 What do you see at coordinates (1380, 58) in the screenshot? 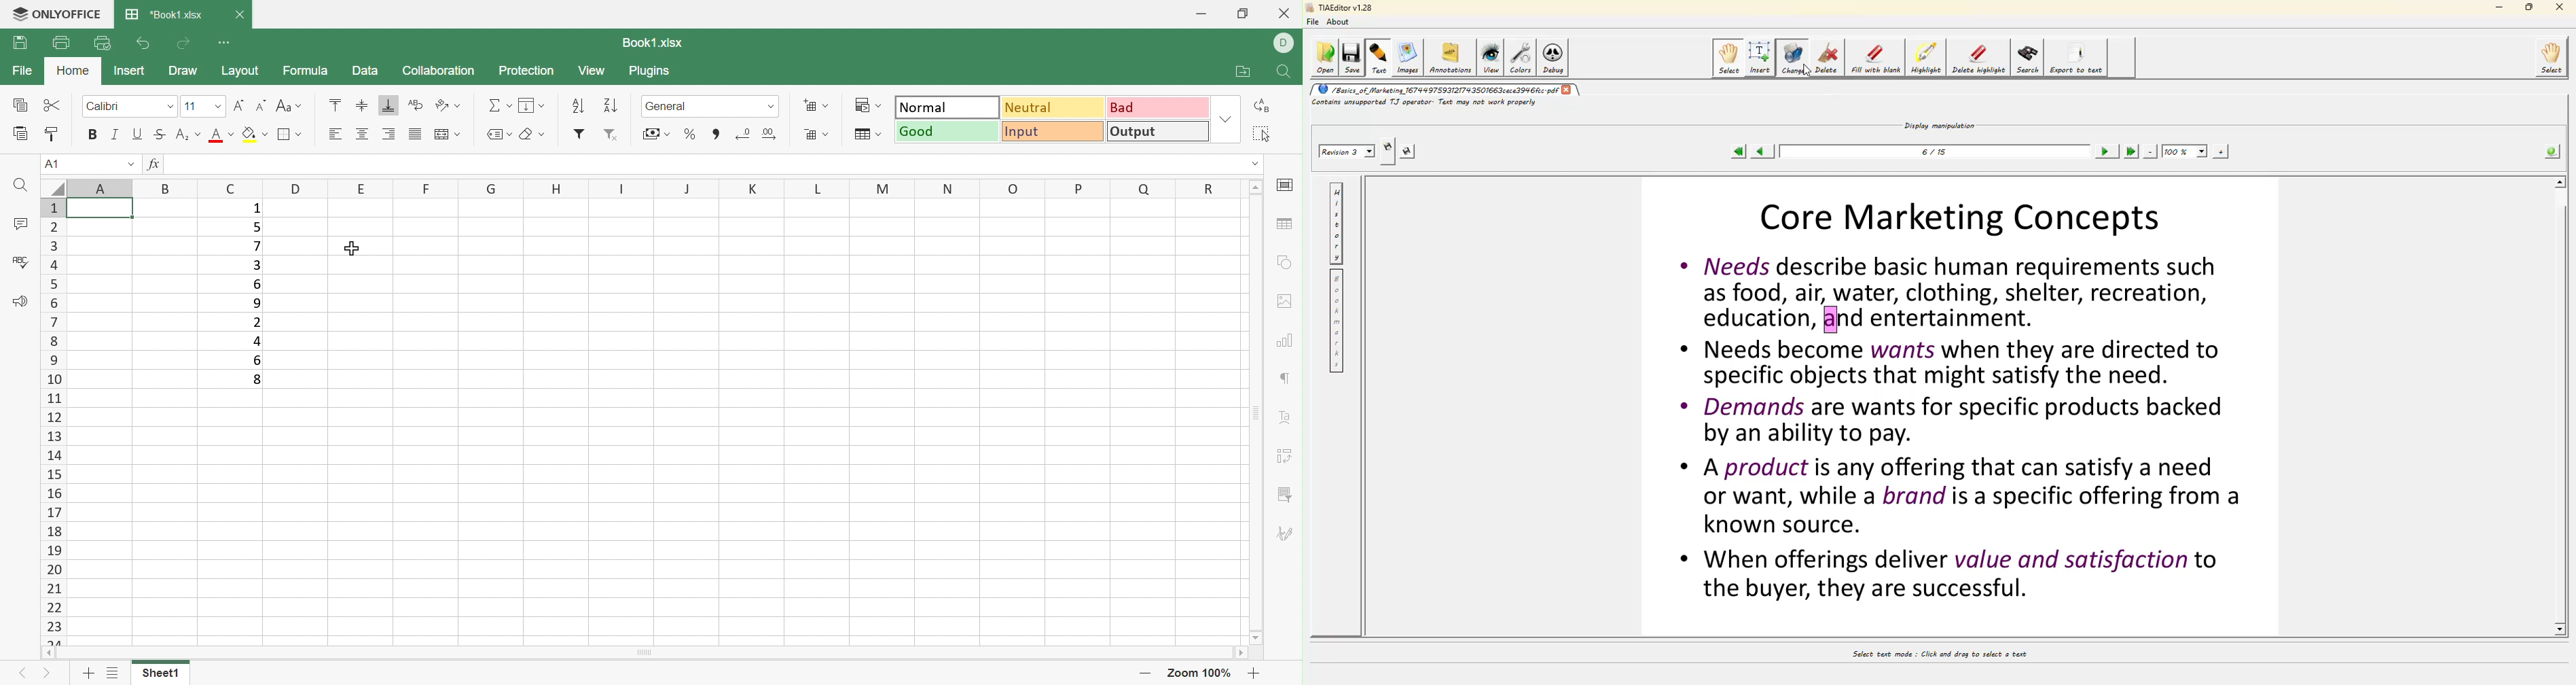
I see `text` at bounding box center [1380, 58].